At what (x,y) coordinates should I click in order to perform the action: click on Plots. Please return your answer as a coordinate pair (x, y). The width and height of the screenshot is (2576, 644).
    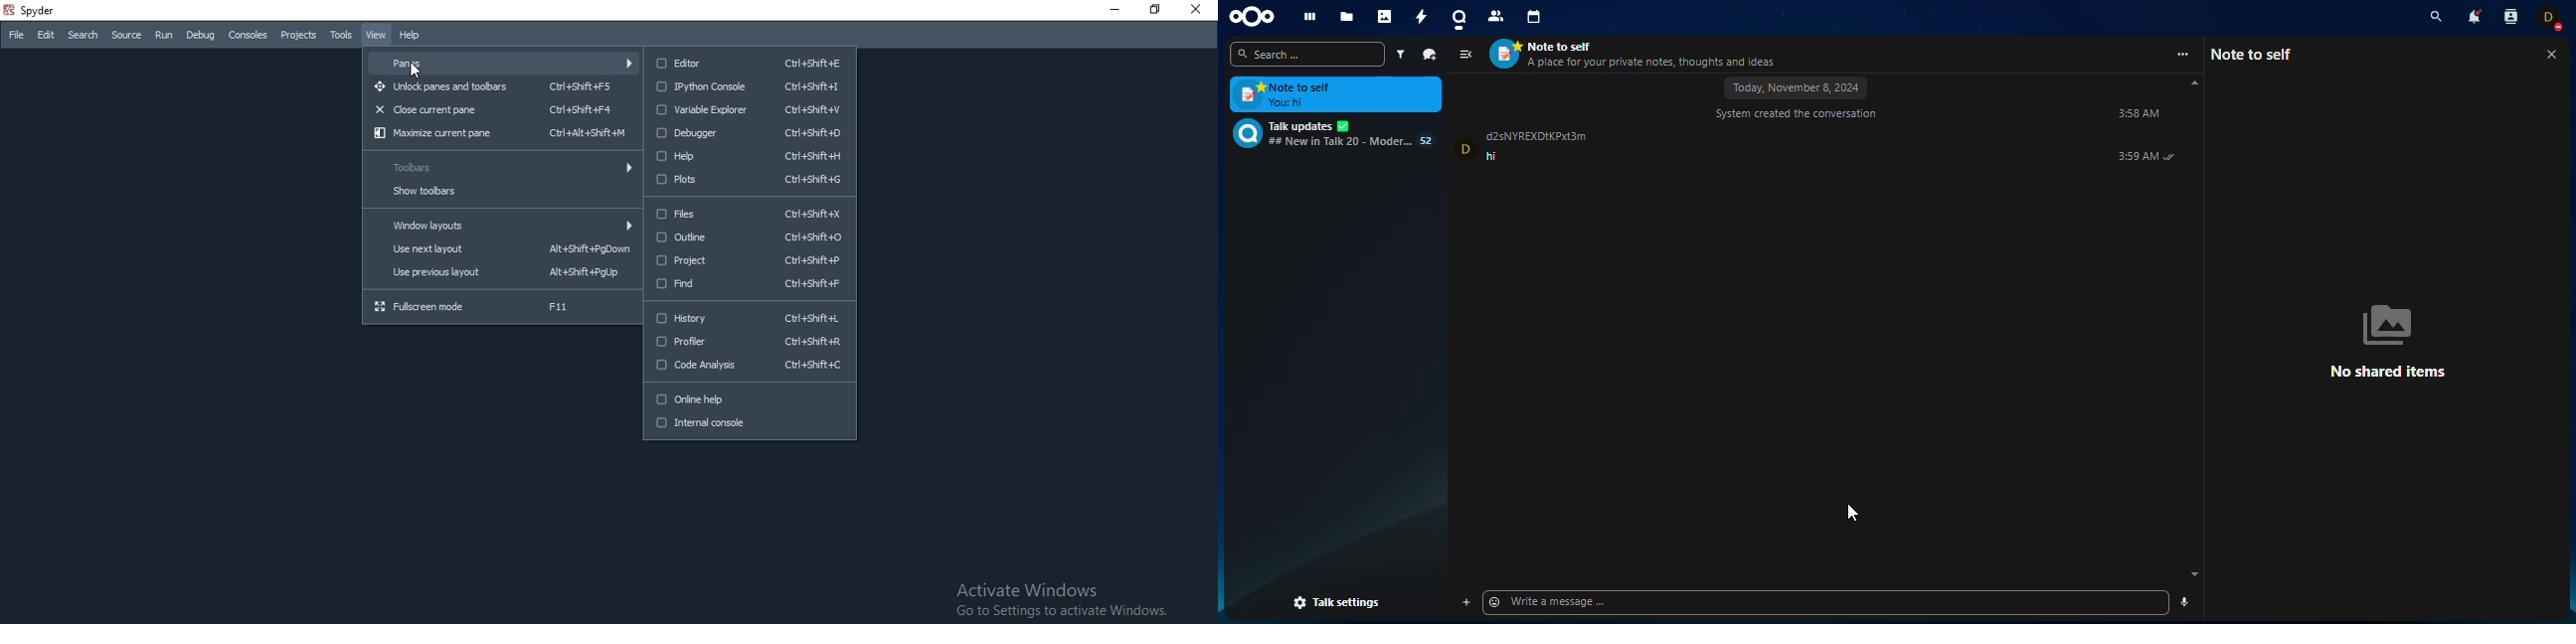
    Looking at the image, I should click on (751, 180).